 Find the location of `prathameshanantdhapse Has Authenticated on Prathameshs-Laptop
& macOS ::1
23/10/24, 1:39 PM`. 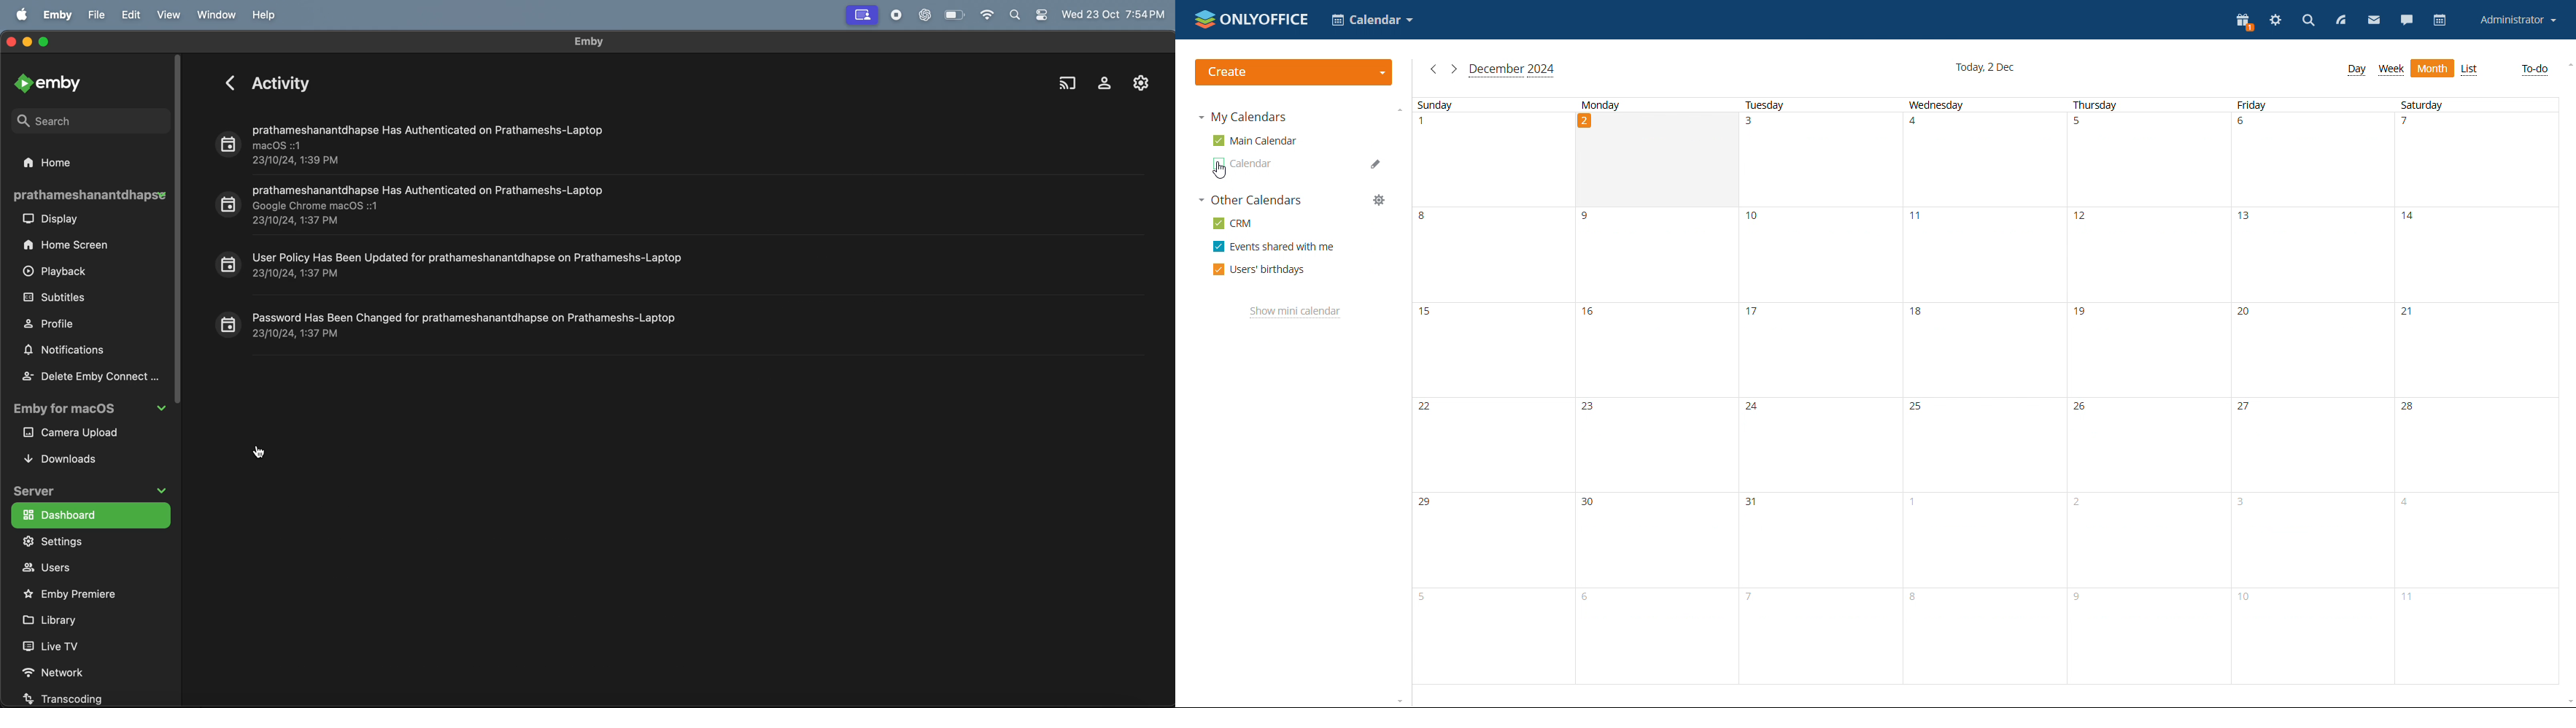

prathameshanantdhapse Has Authenticated on Prathameshs-Laptop
& macOS ::1
23/10/24, 1:39 PM is located at coordinates (411, 142).